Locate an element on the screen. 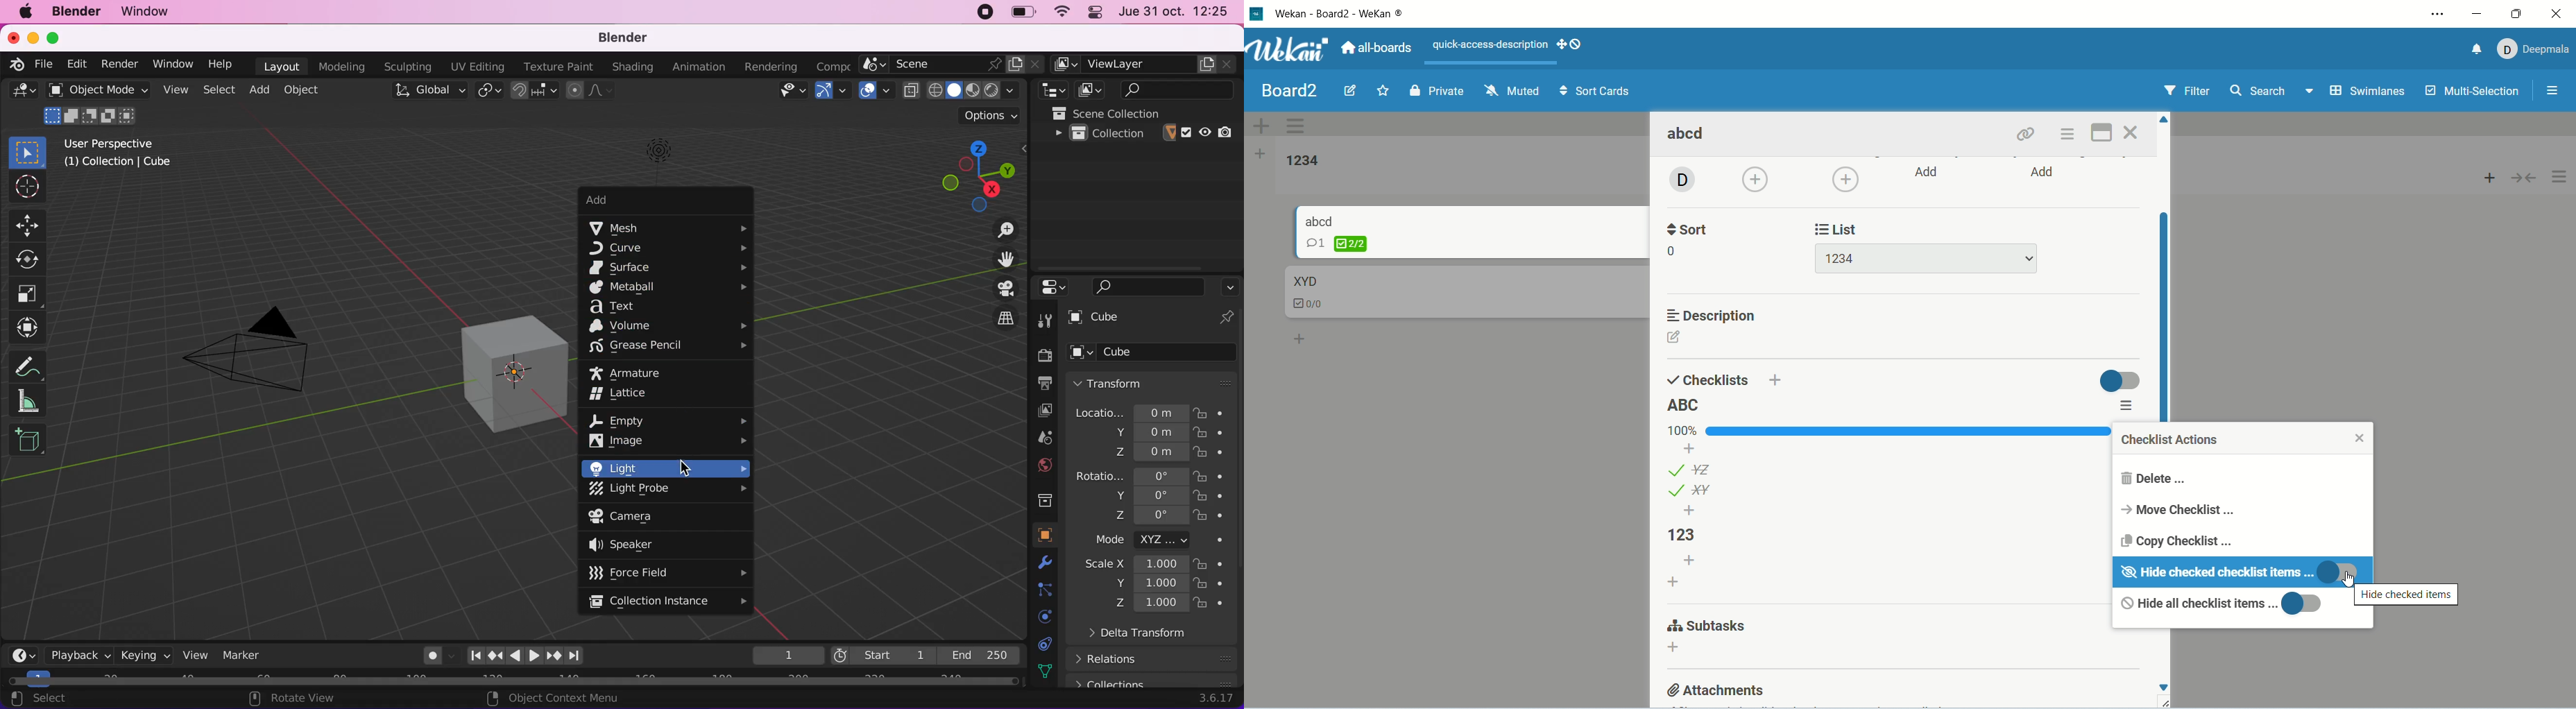 The width and height of the screenshot is (2576, 728). render is located at coordinates (118, 64).